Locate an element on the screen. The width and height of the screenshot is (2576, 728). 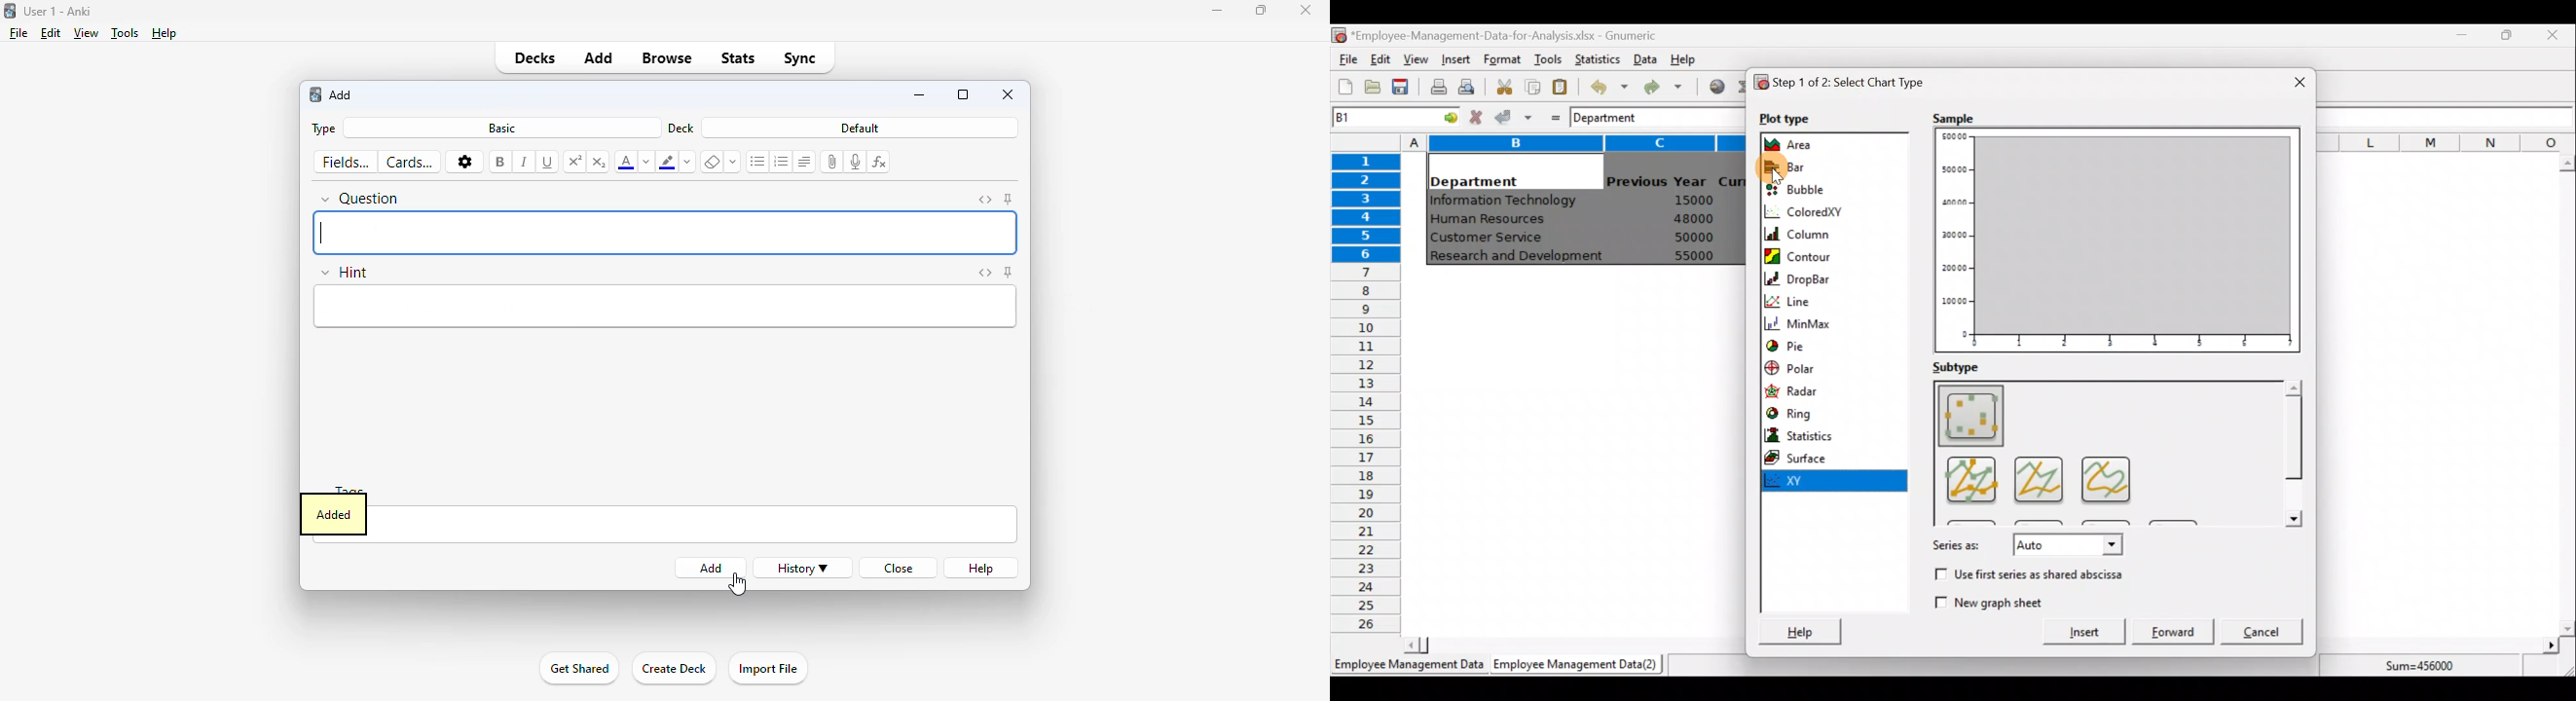
maximize is located at coordinates (963, 93).